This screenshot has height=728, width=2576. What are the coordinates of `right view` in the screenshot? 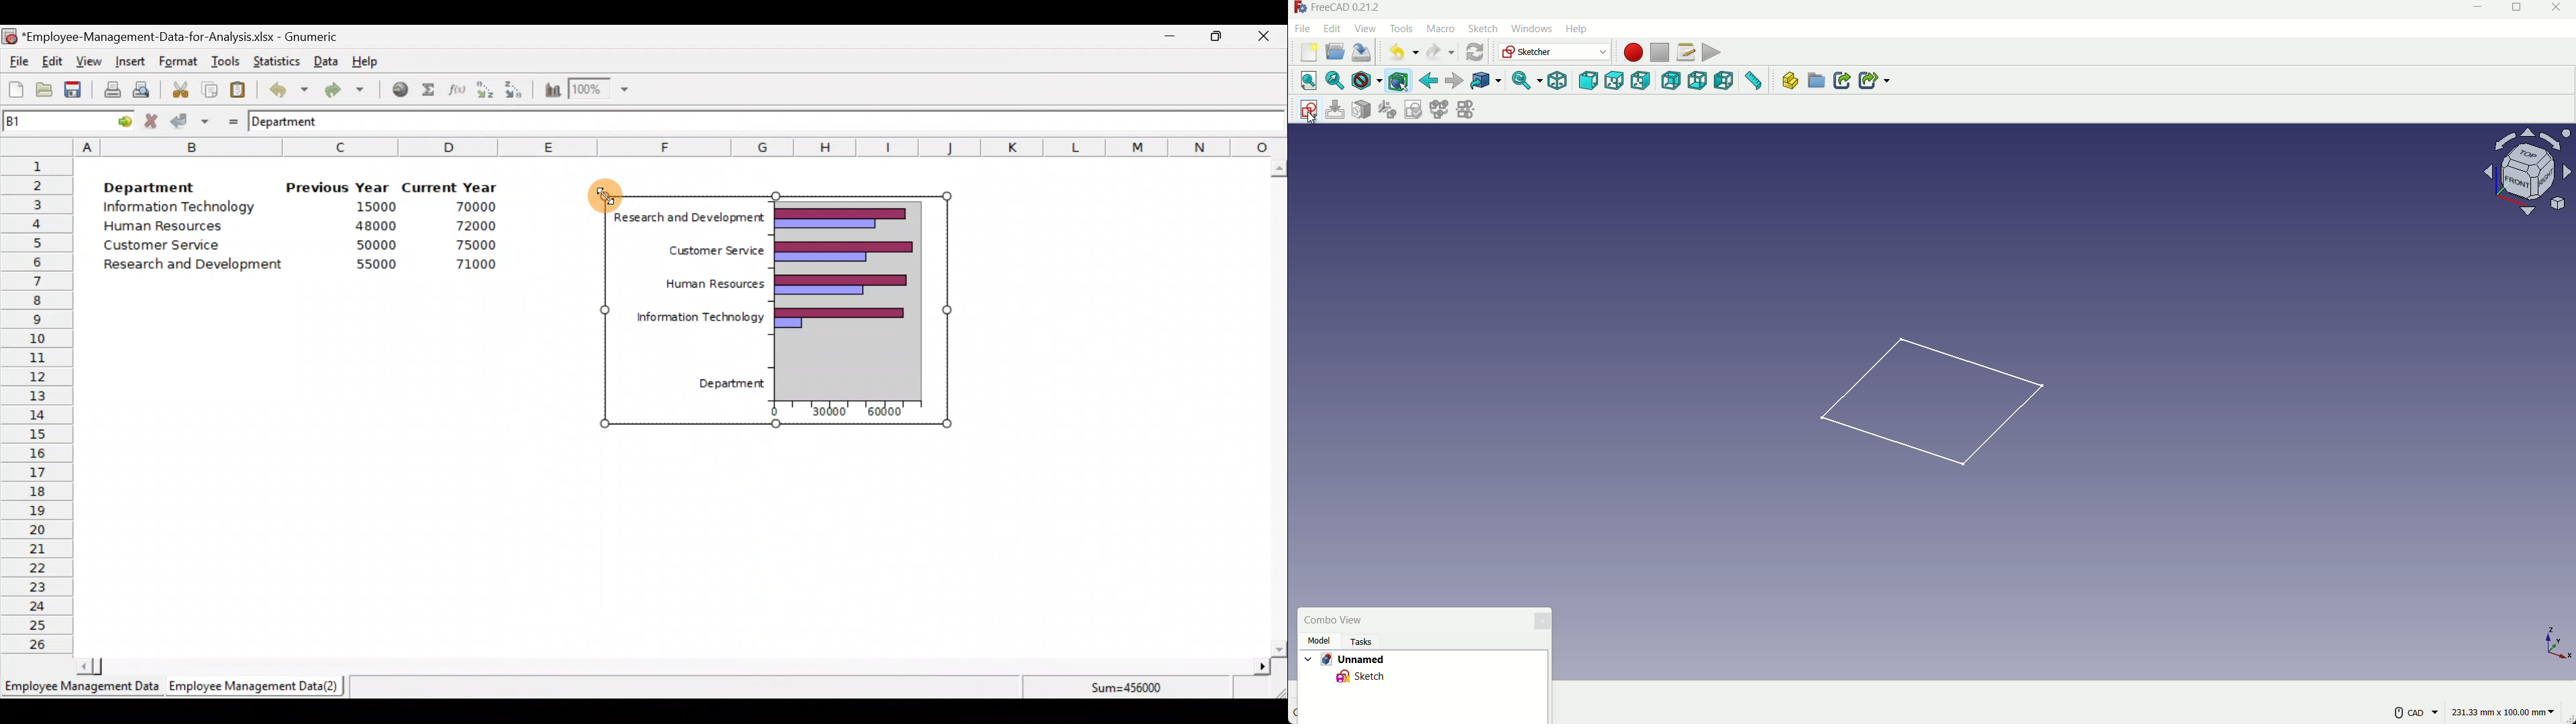 It's located at (1642, 81).